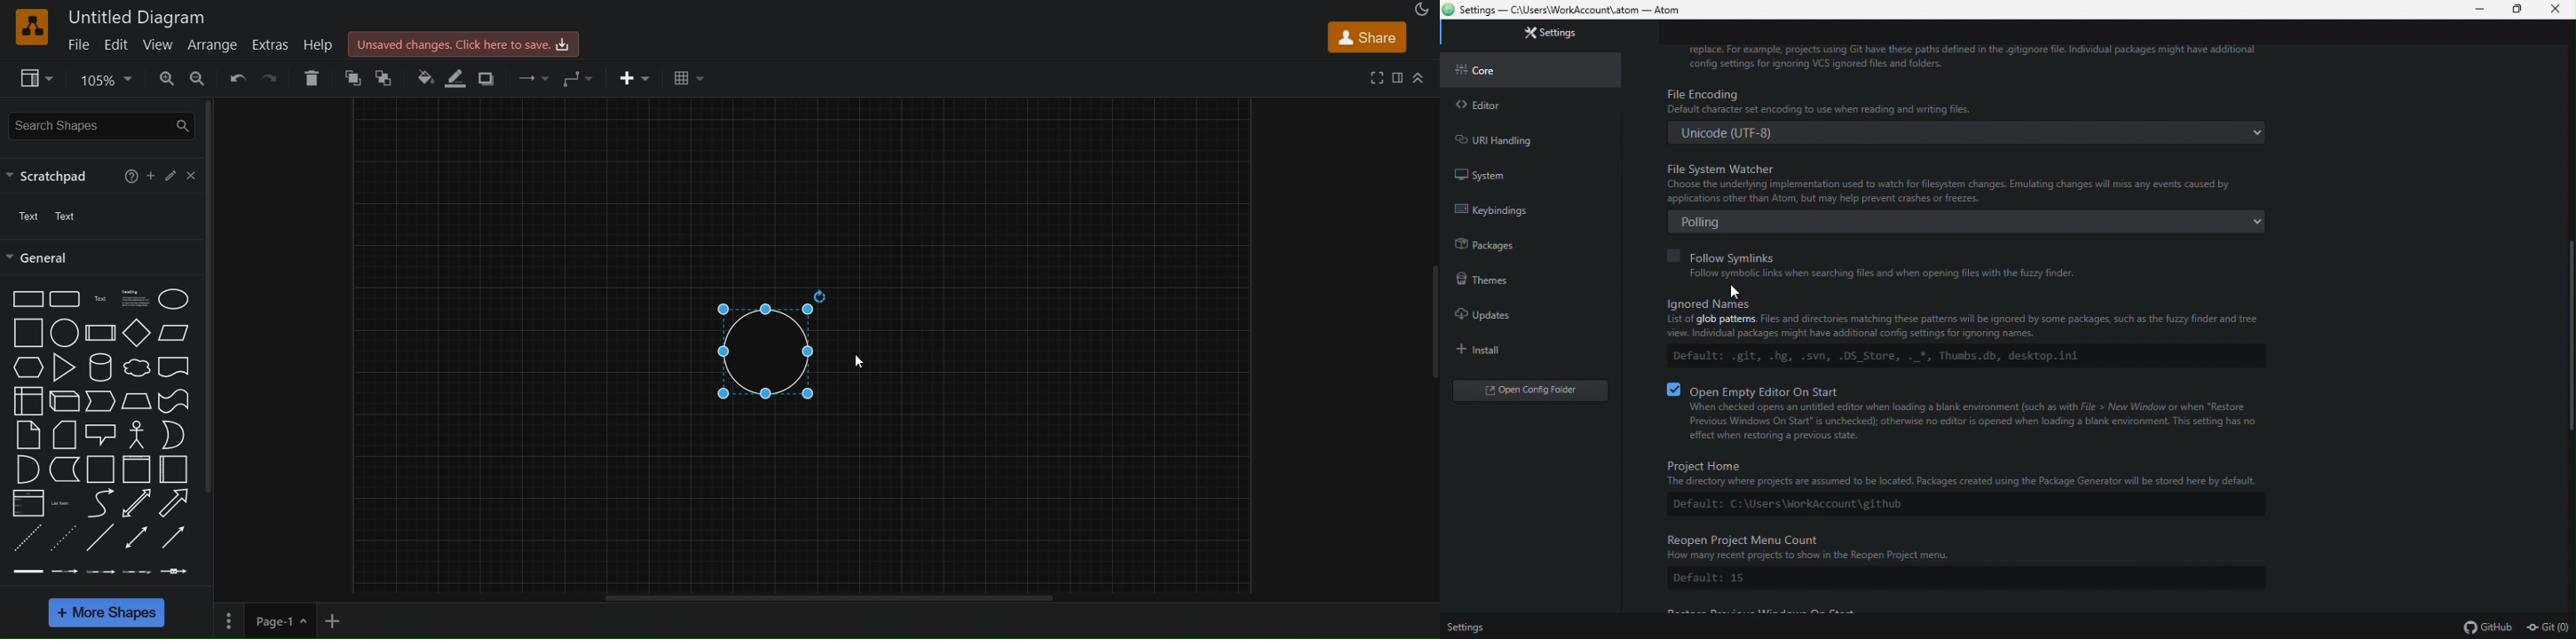 The height and width of the screenshot is (644, 2576). I want to click on add, so click(151, 175).